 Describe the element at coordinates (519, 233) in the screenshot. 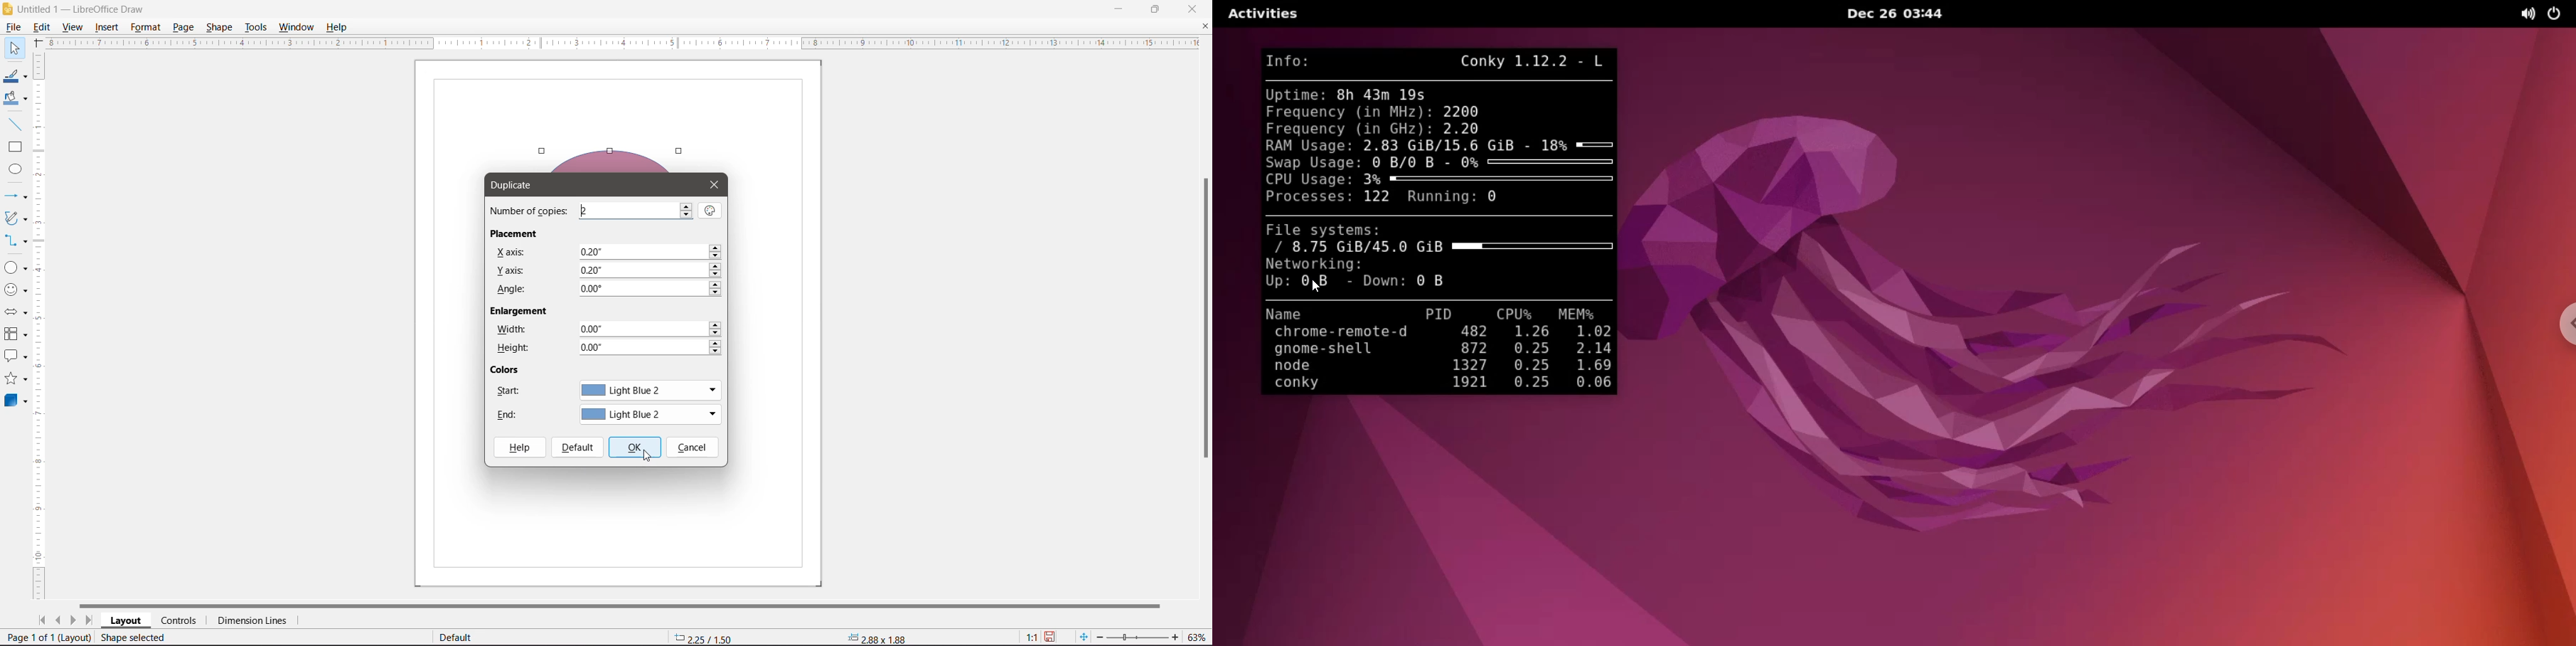

I see `Placement` at that location.